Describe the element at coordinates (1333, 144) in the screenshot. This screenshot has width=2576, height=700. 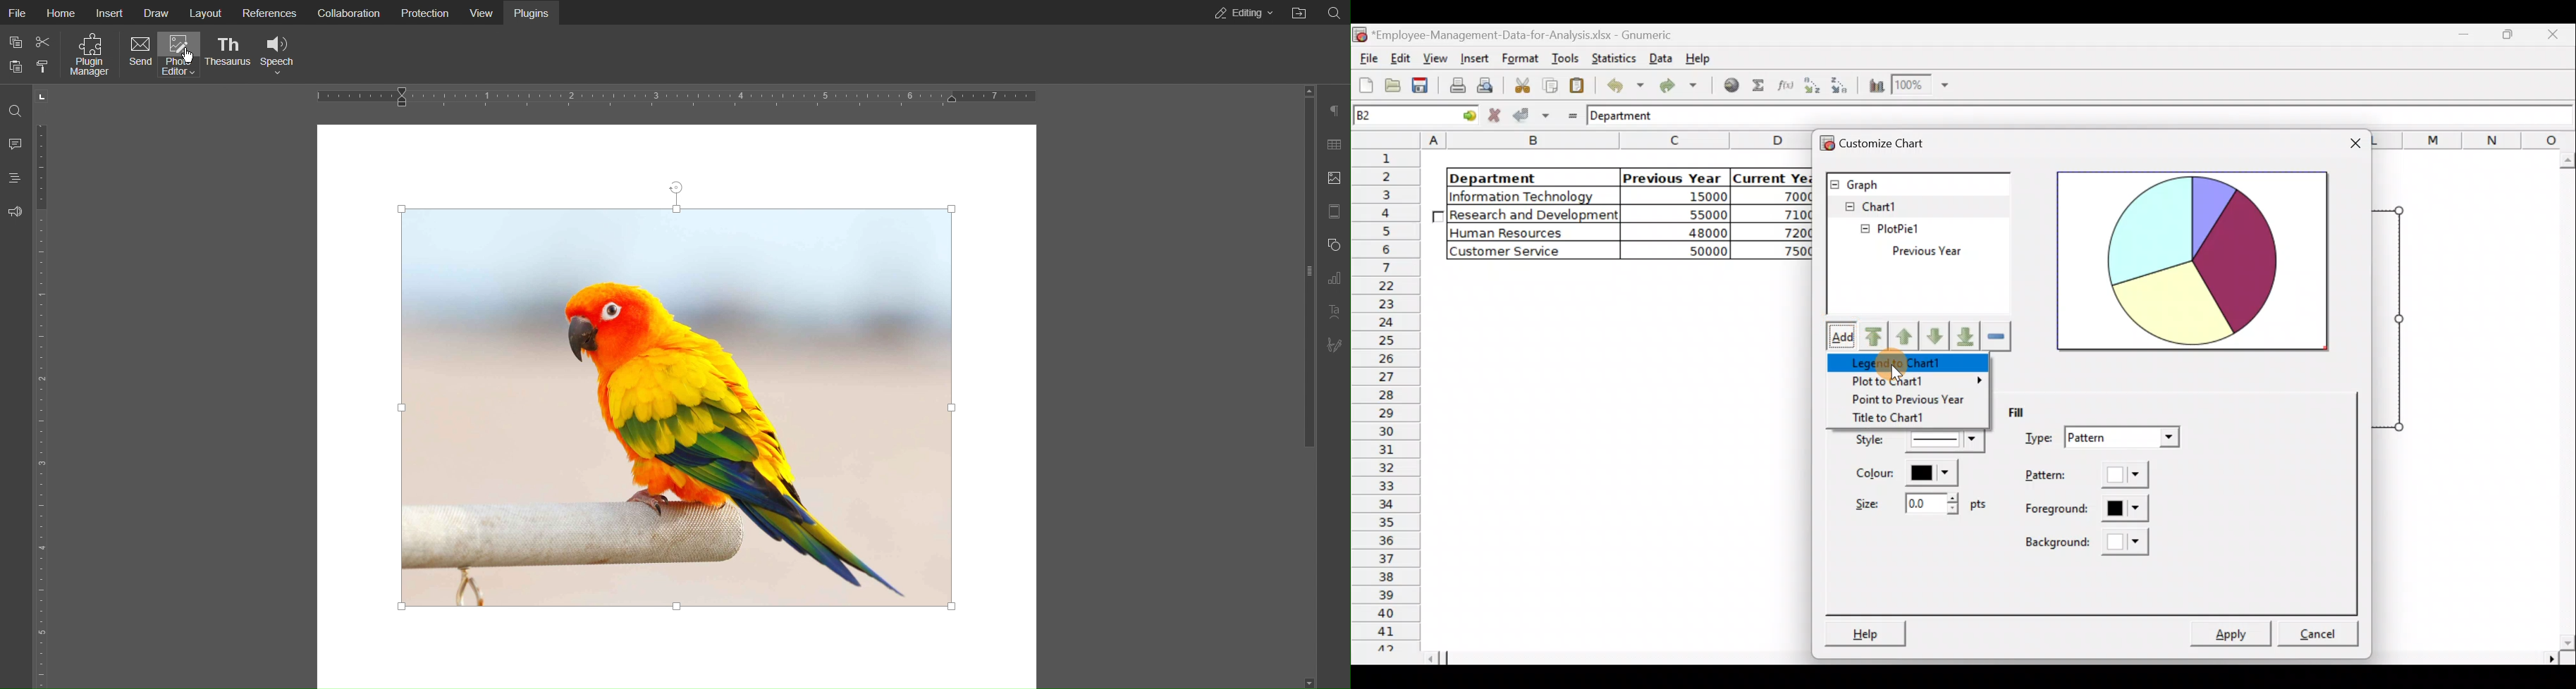
I see `Table Settings` at that location.